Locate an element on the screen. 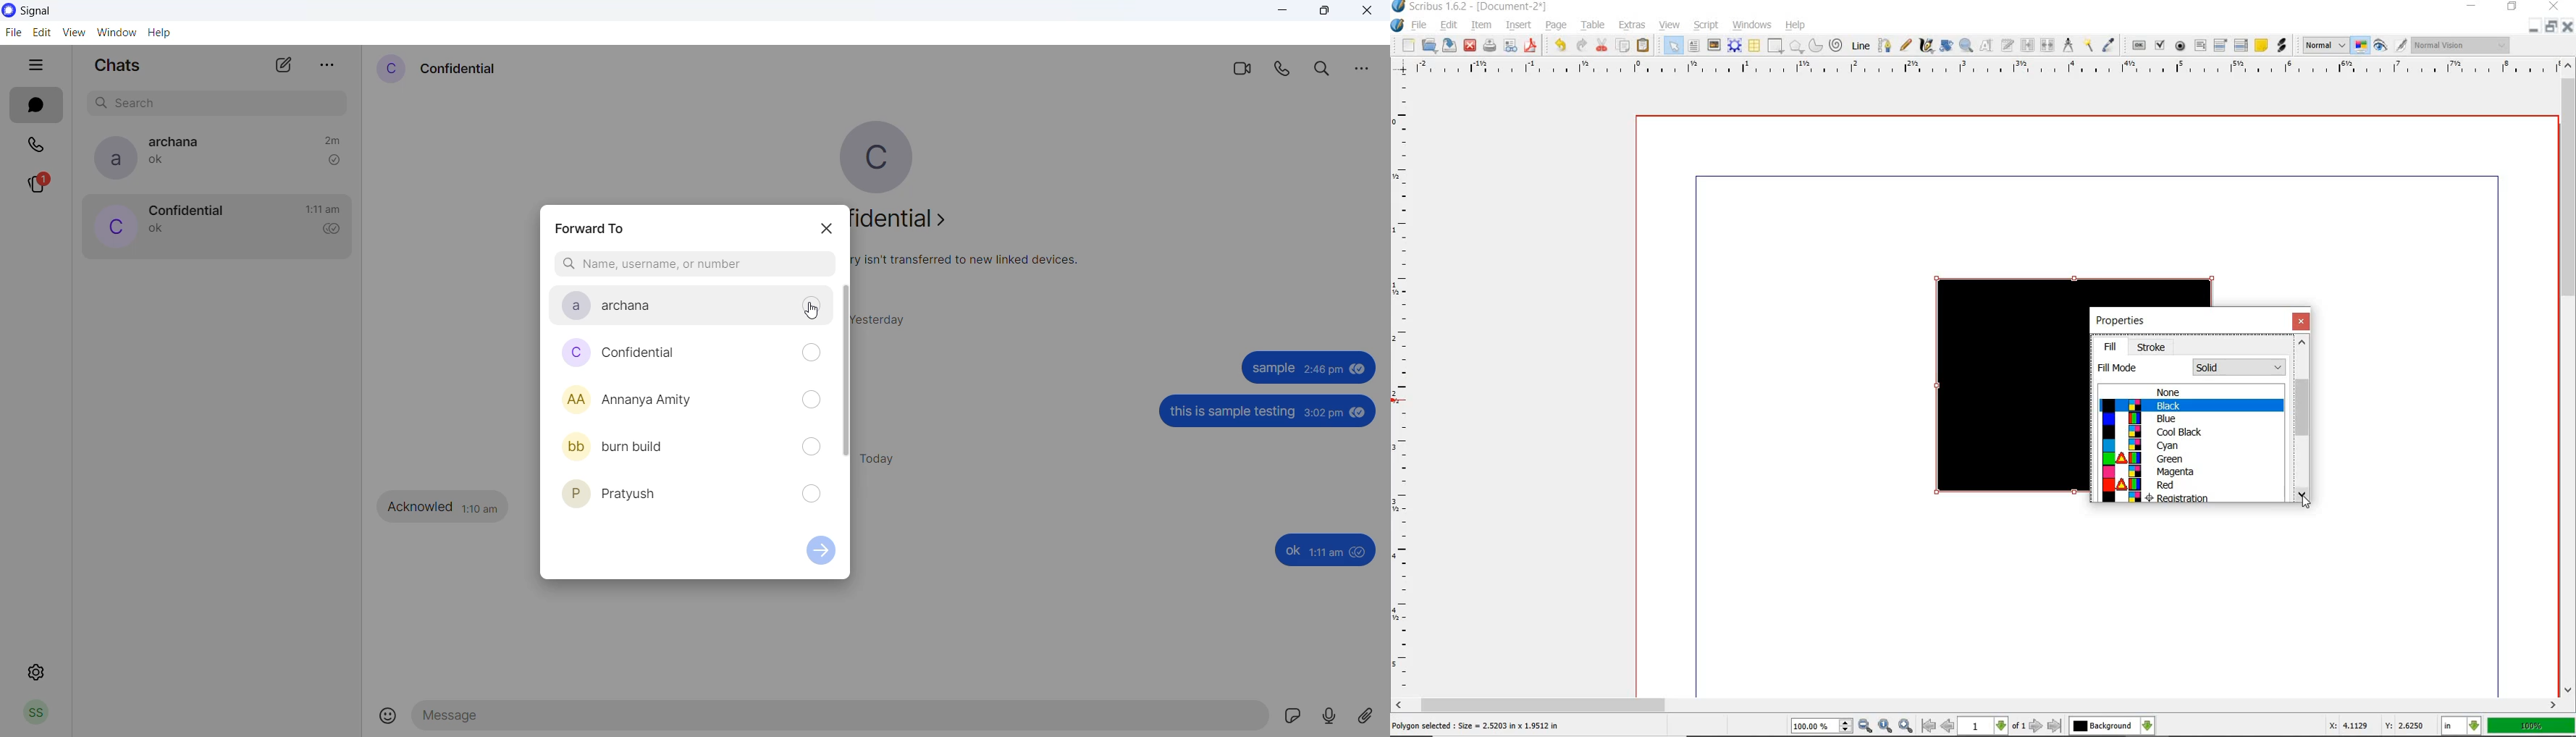 This screenshot has height=756, width=2576. polygon is located at coordinates (1796, 45).